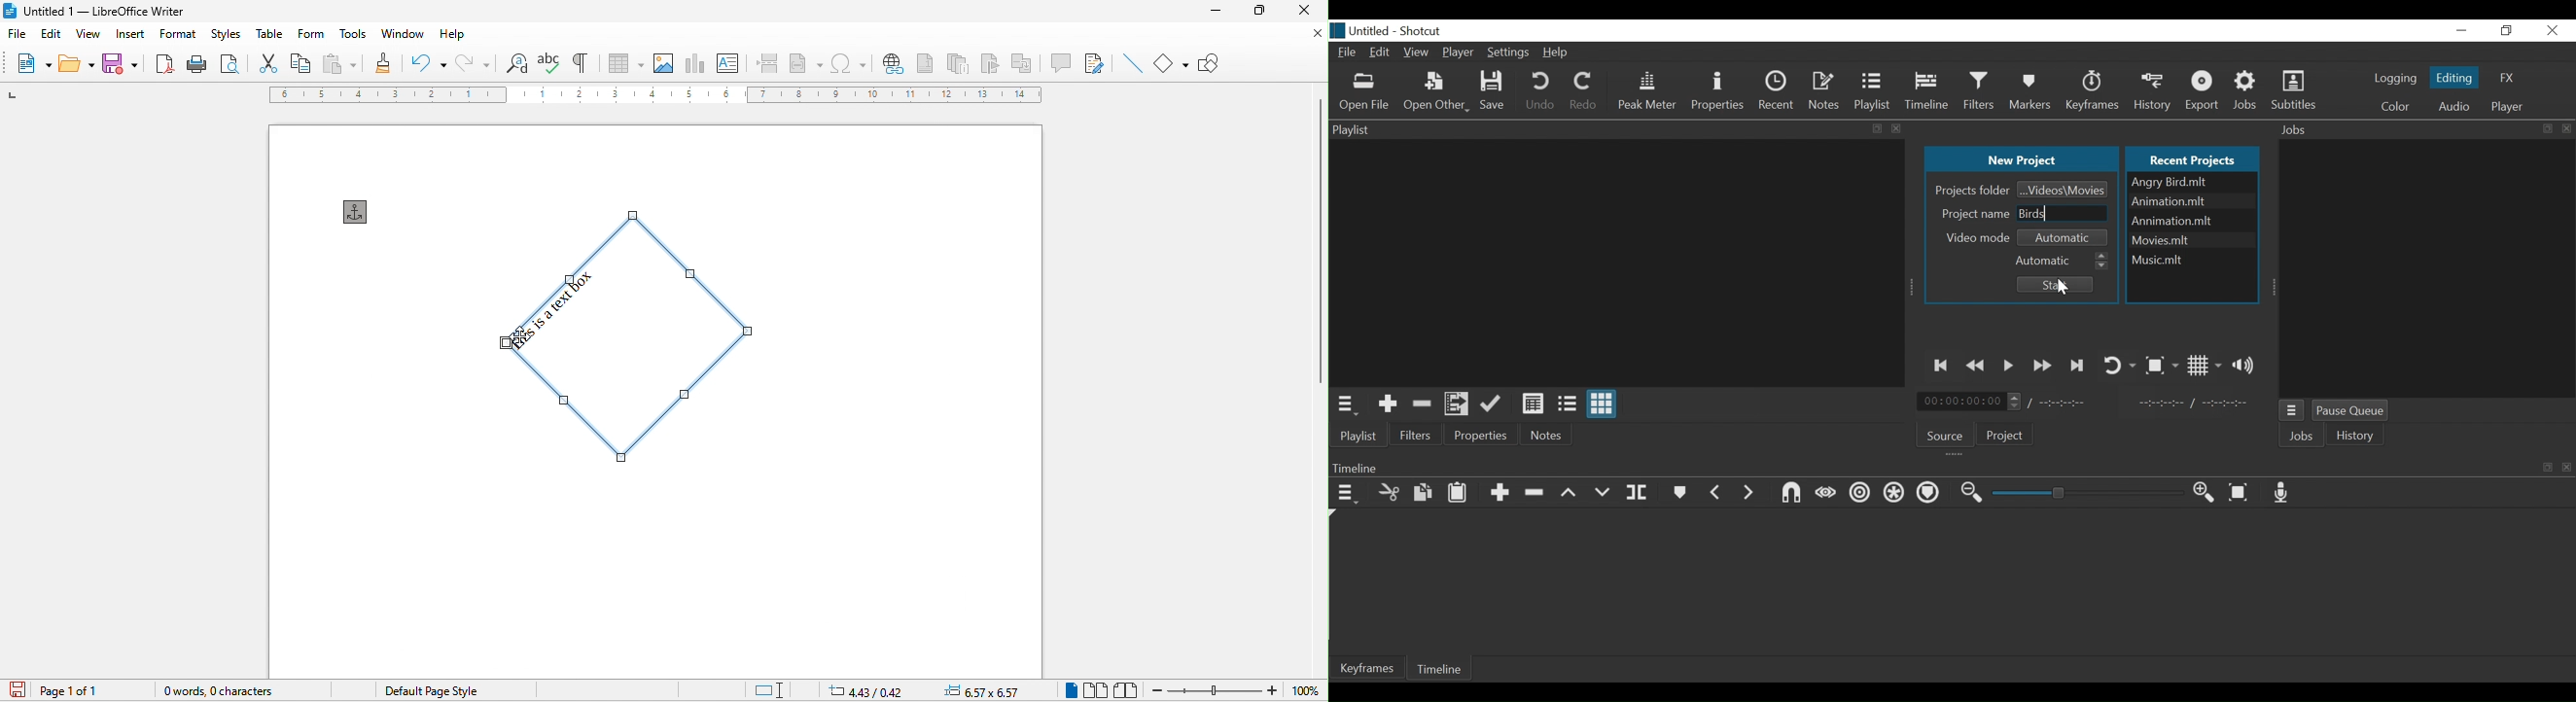  I want to click on Source, so click(1946, 434).